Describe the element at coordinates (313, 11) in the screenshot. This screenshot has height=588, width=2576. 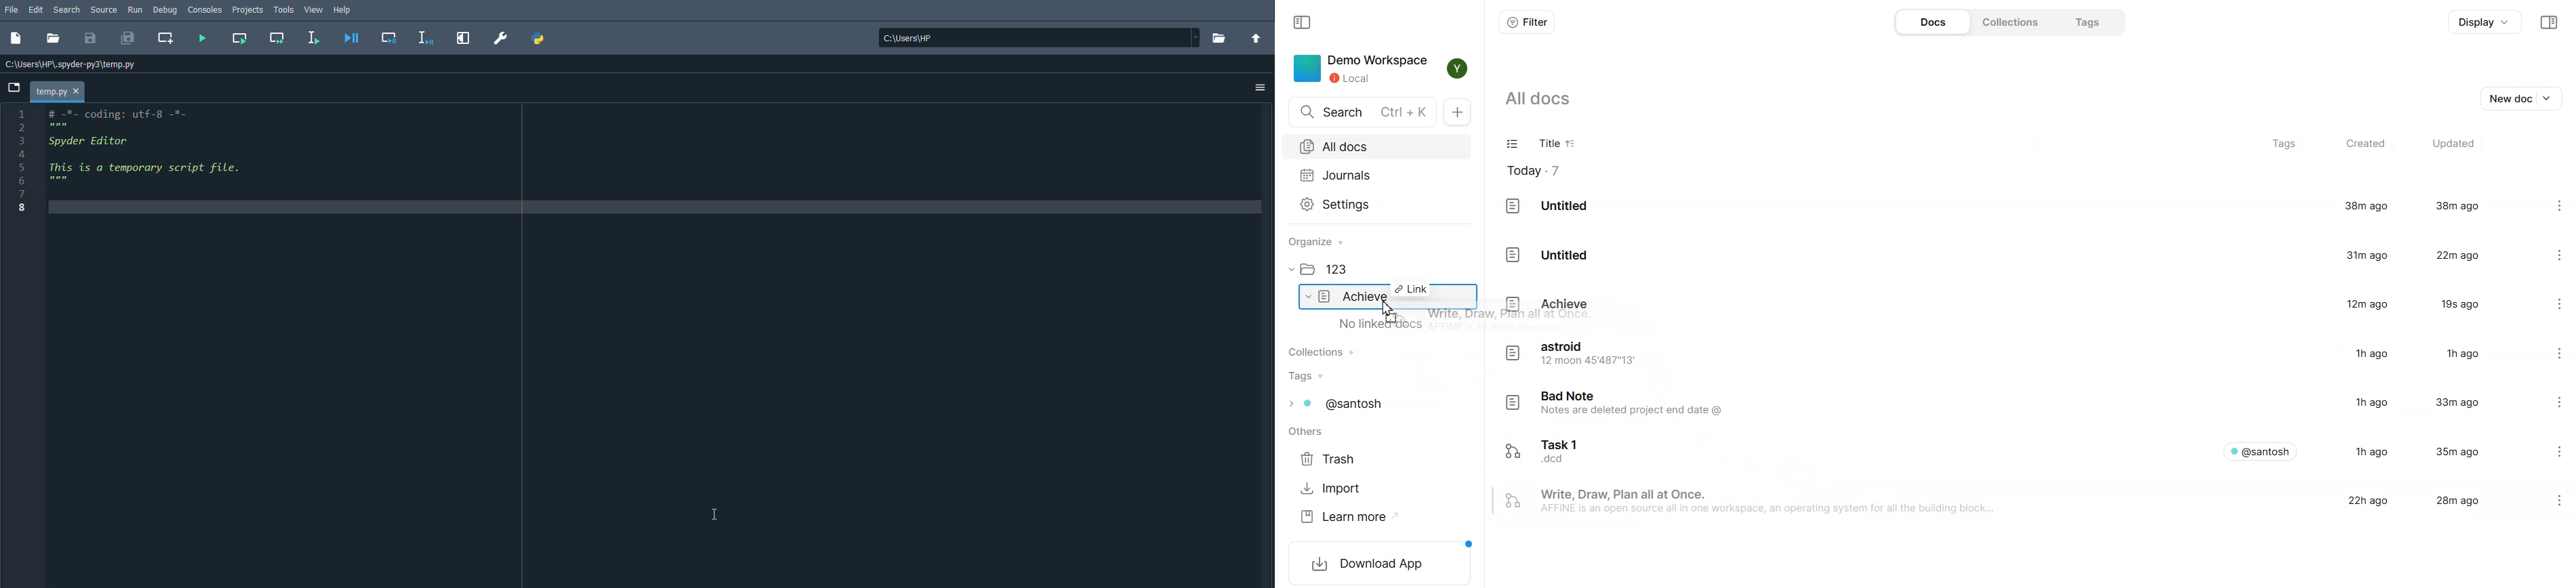
I see `View` at that location.